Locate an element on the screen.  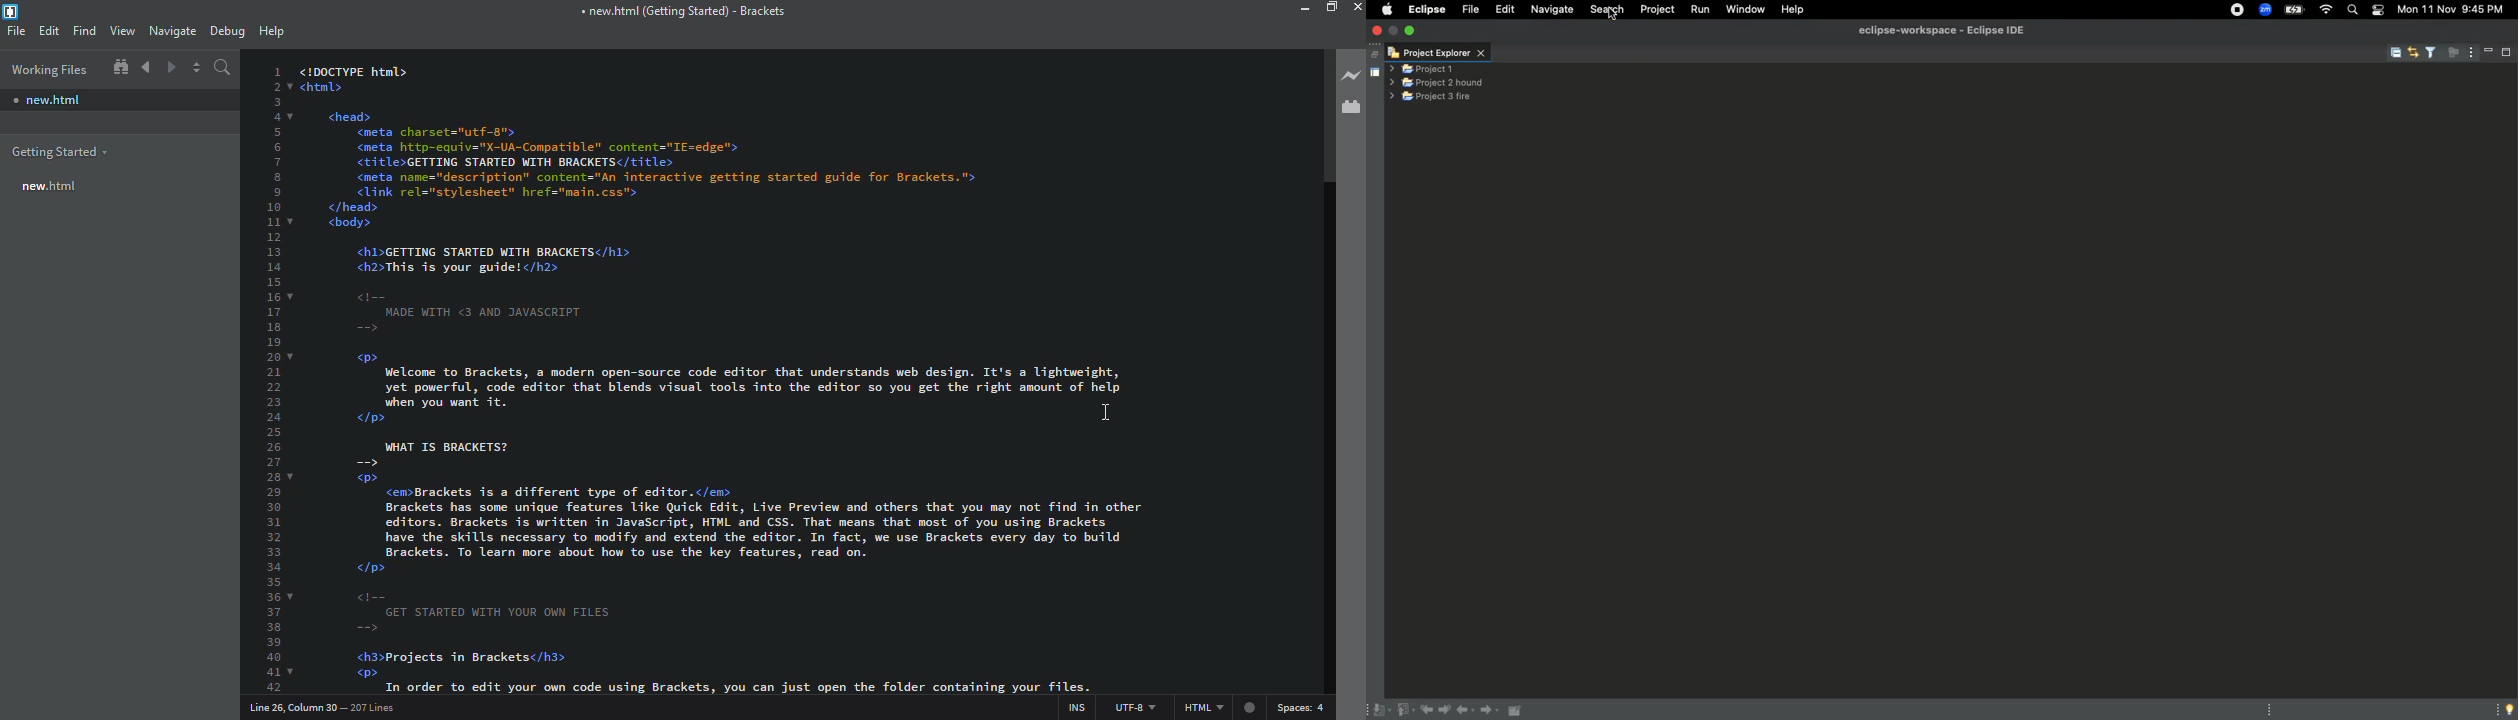
working files is located at coordinates (48, 69).